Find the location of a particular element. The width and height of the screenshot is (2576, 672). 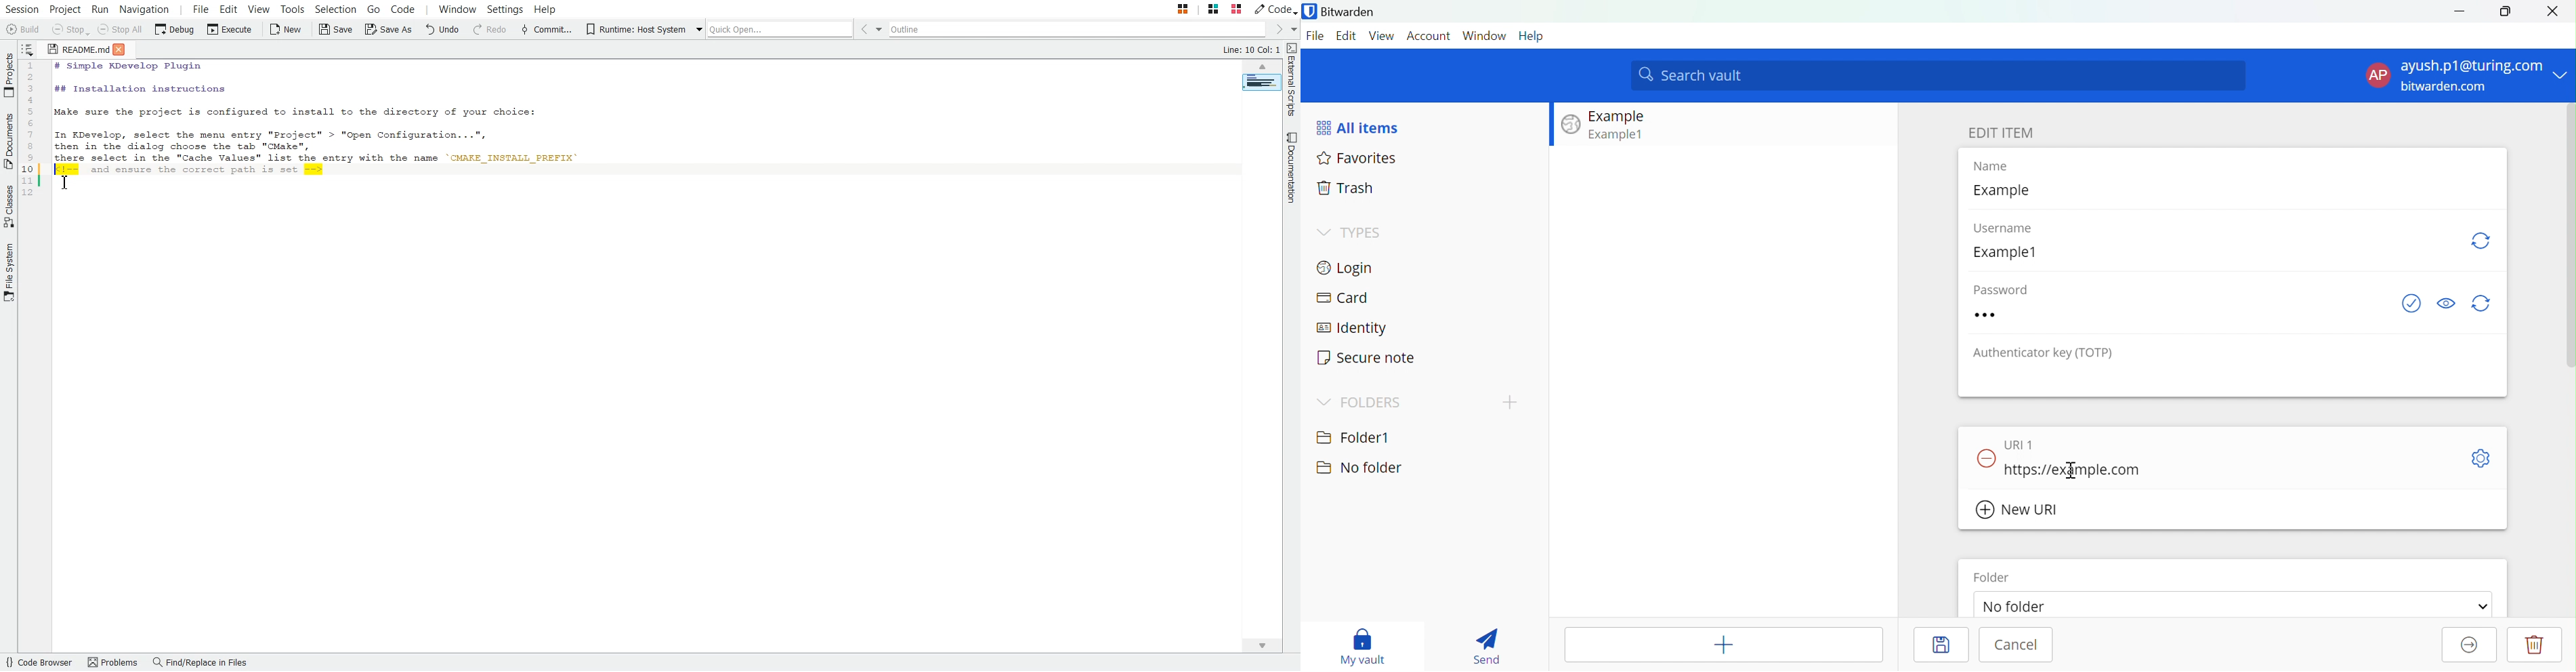

Help is located at coordinates (1533, 35).